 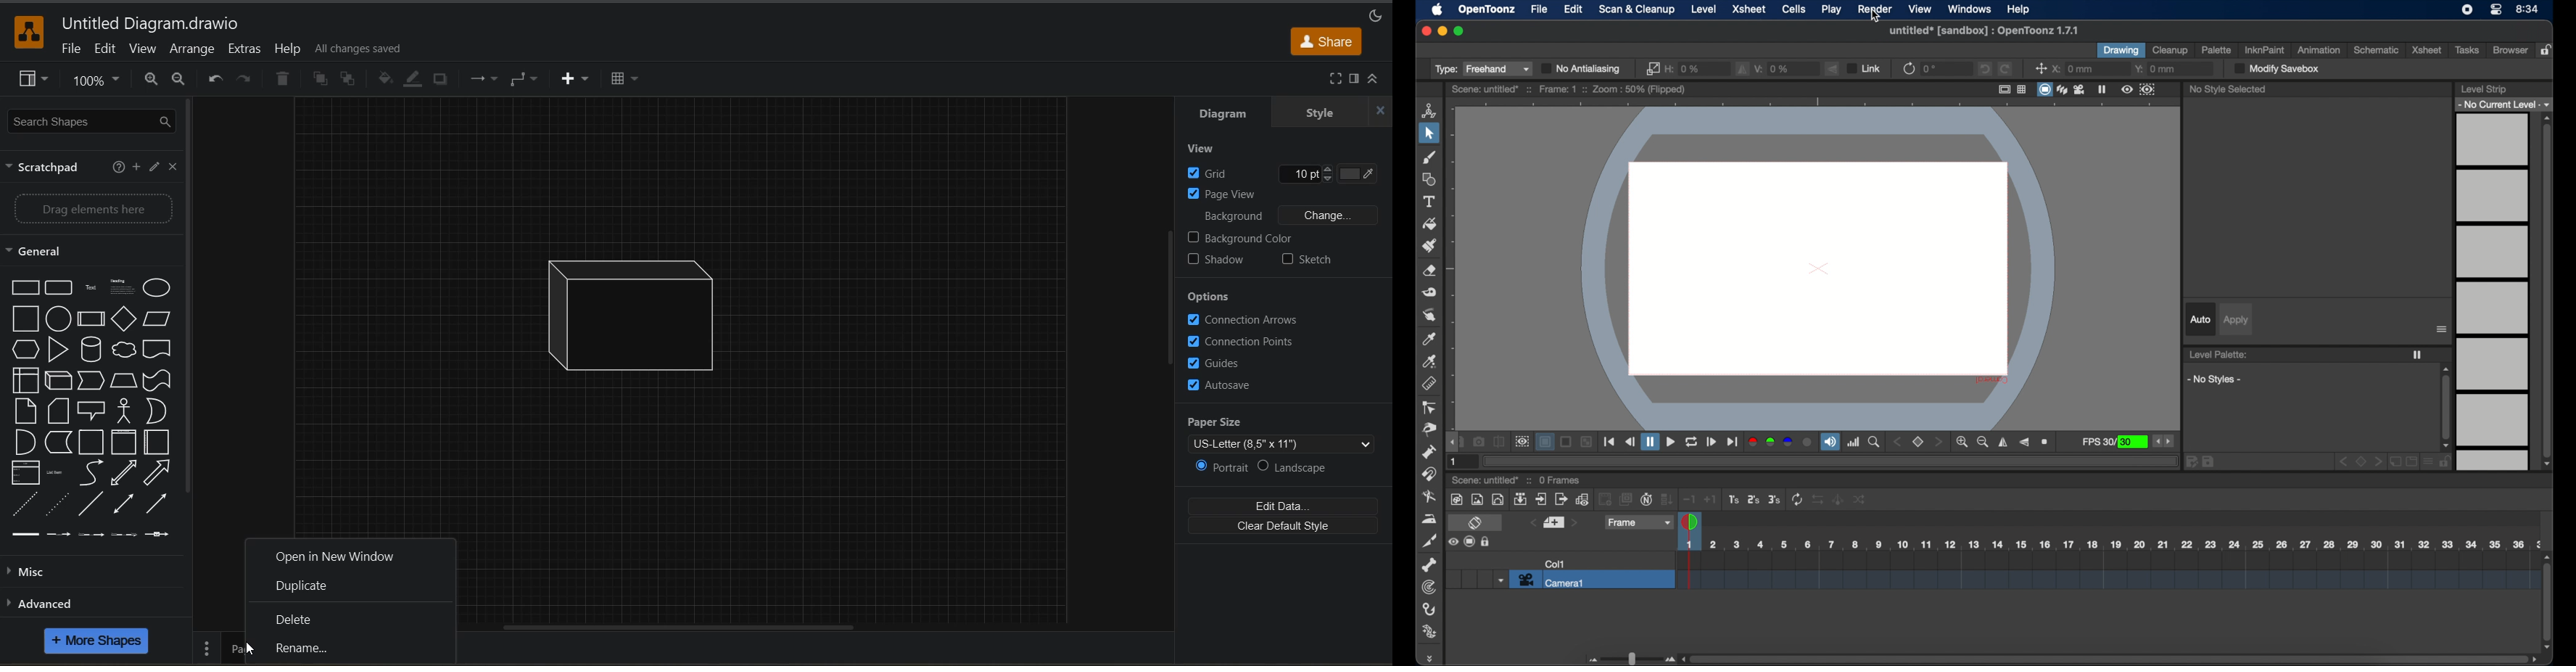 I want to click on fill horizontally, so click(x=1743, y=68).